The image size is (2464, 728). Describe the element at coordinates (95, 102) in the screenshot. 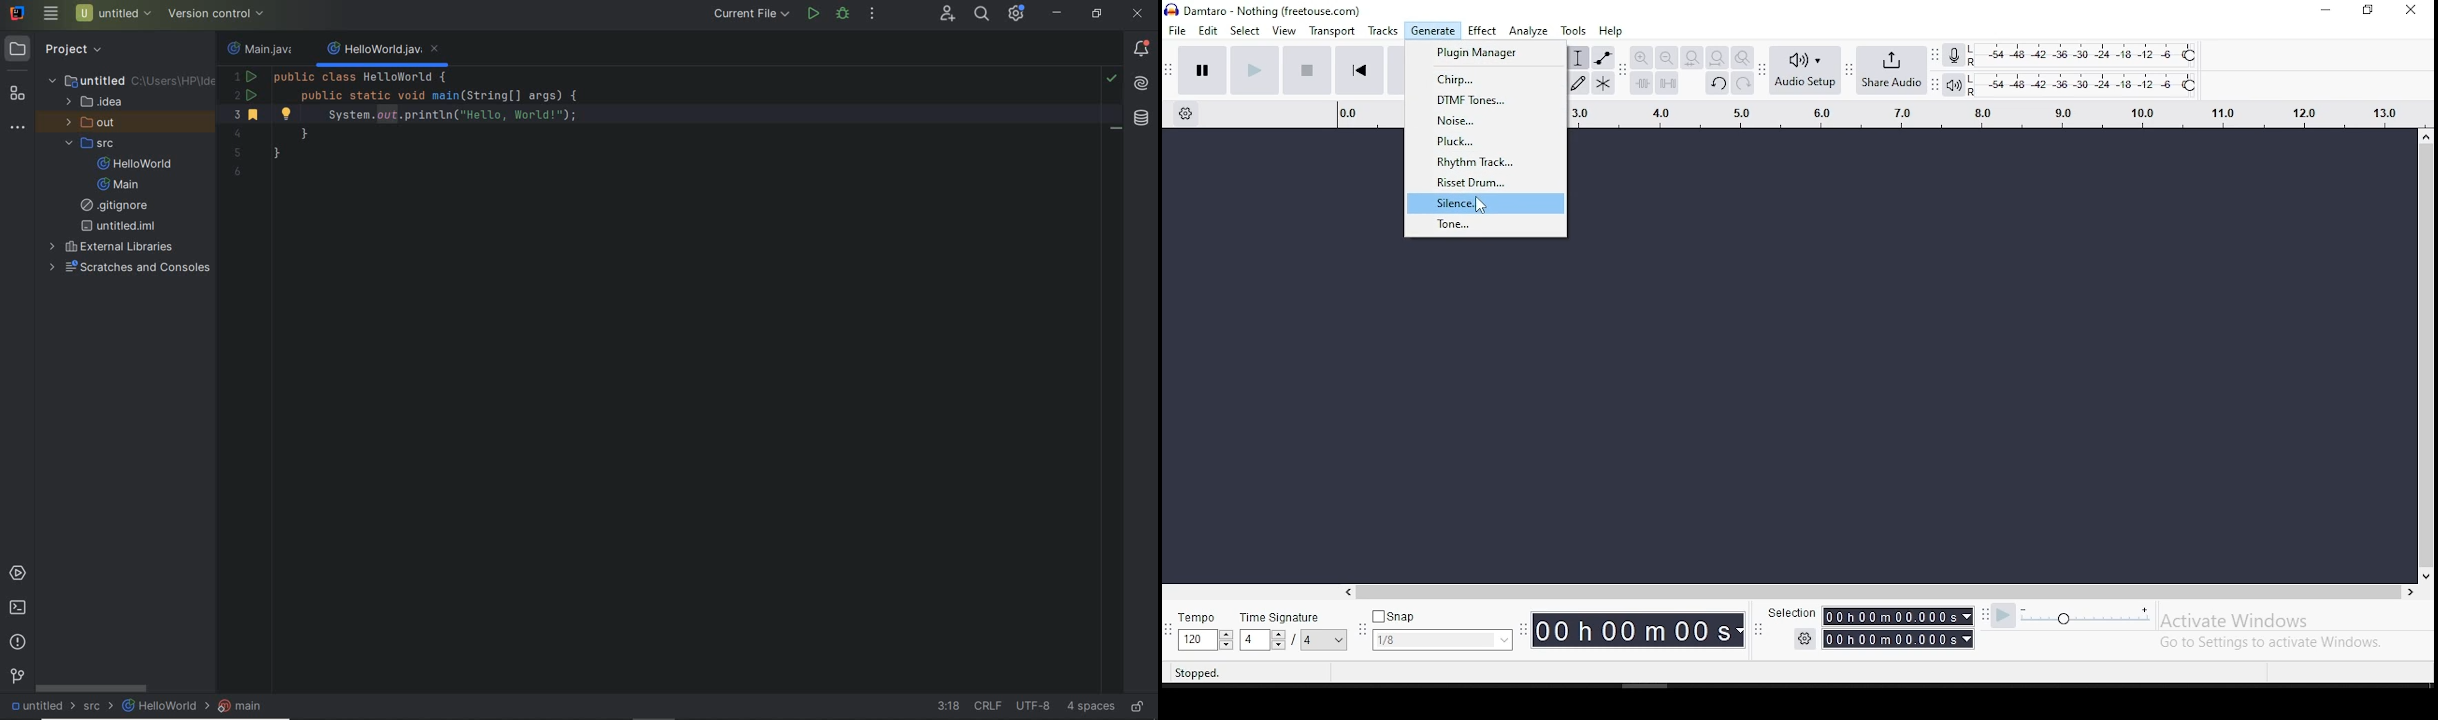

I see `.idea` at that location.